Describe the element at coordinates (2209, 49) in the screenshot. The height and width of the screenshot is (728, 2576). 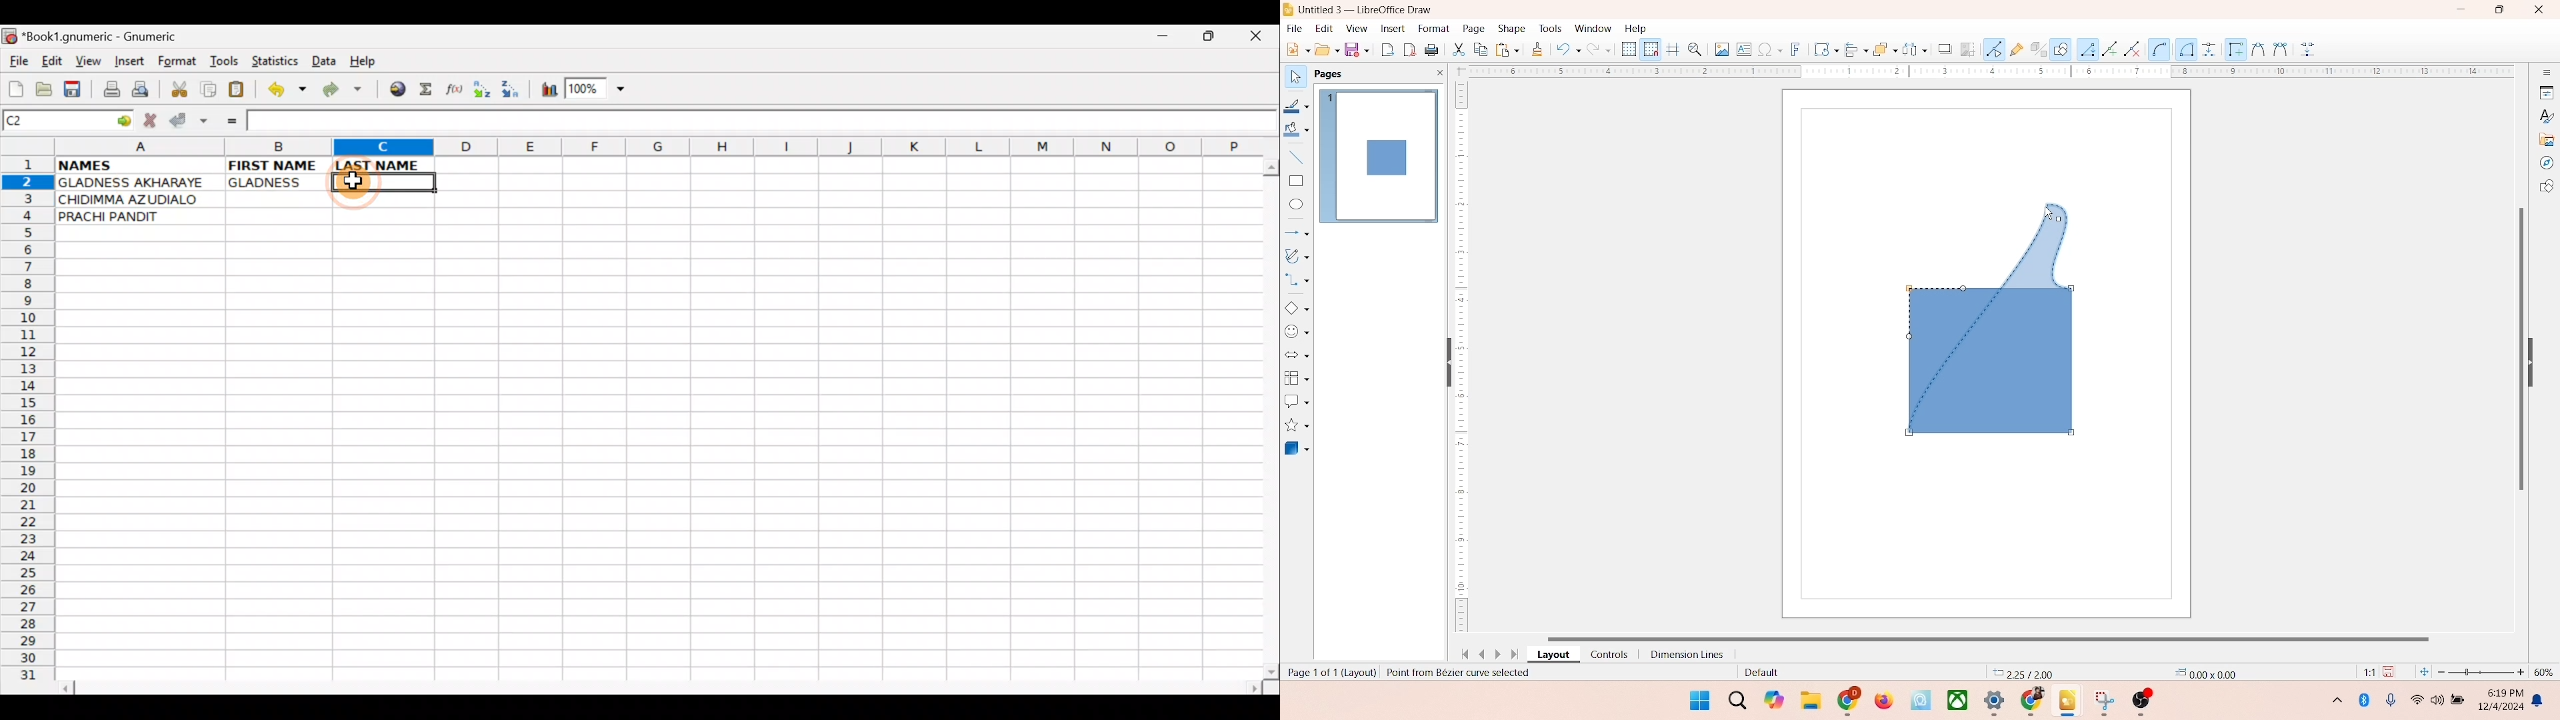
I see `Dimension line tool` at that location.